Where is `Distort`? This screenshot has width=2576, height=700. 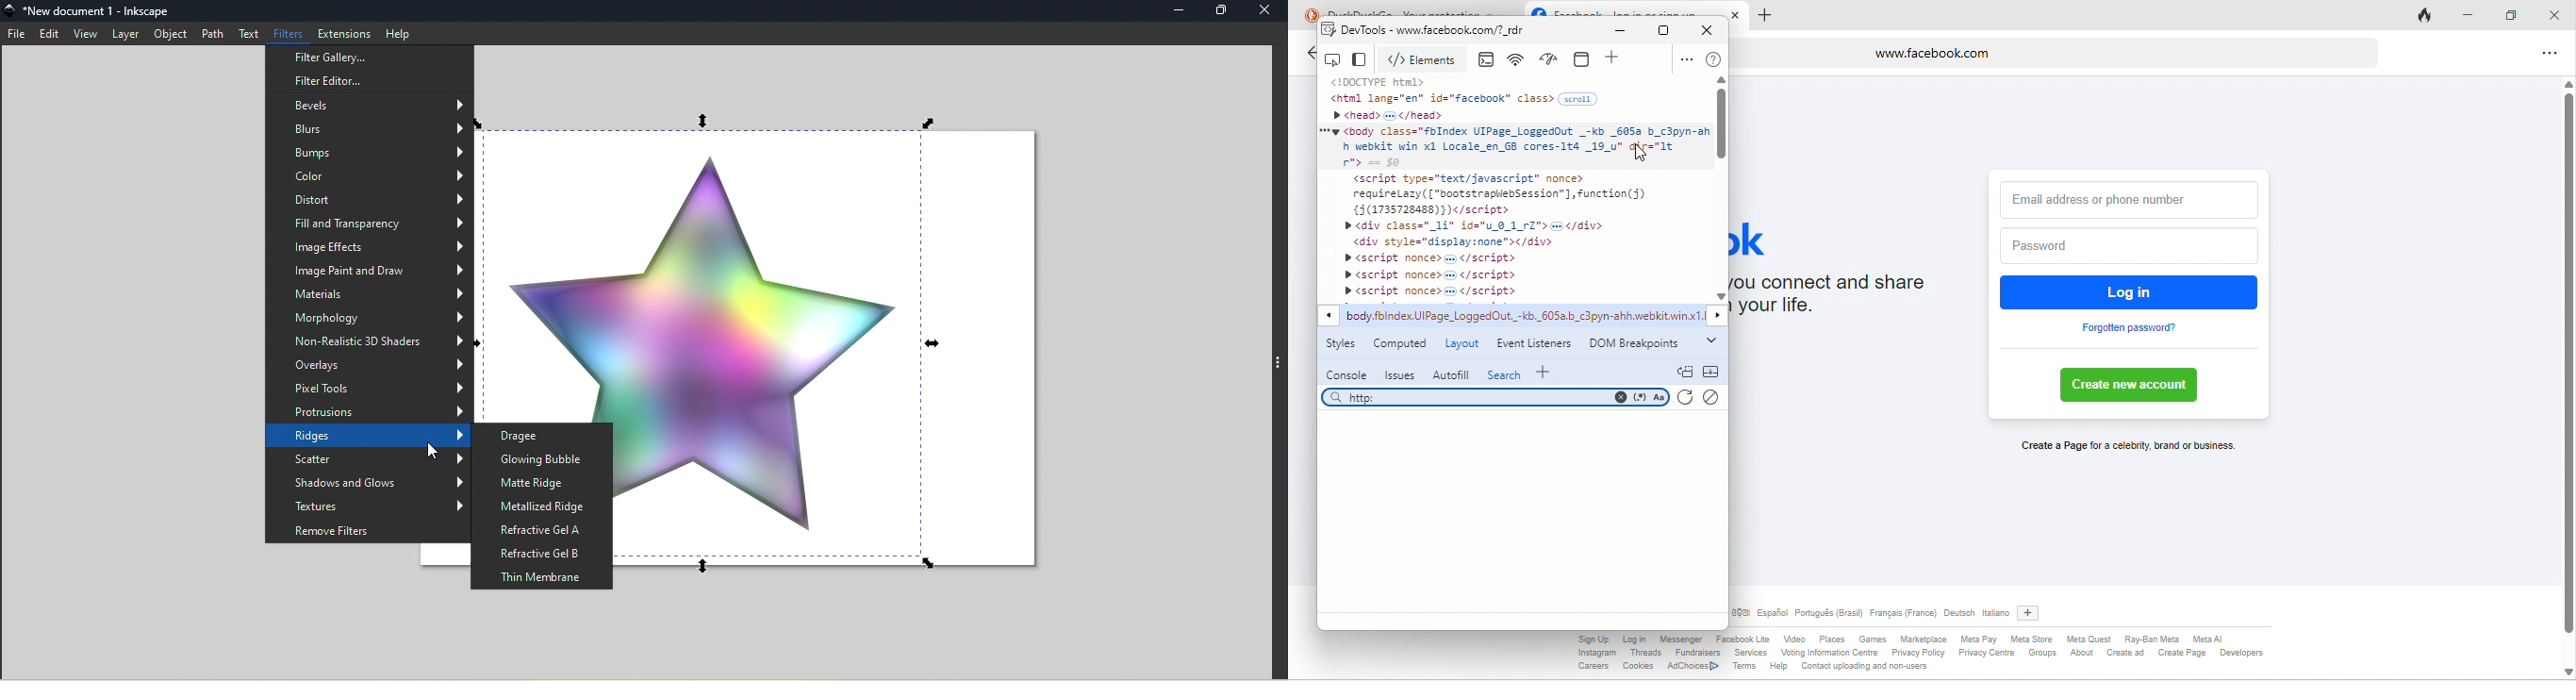
Distort is located at coordinates (367, 200).